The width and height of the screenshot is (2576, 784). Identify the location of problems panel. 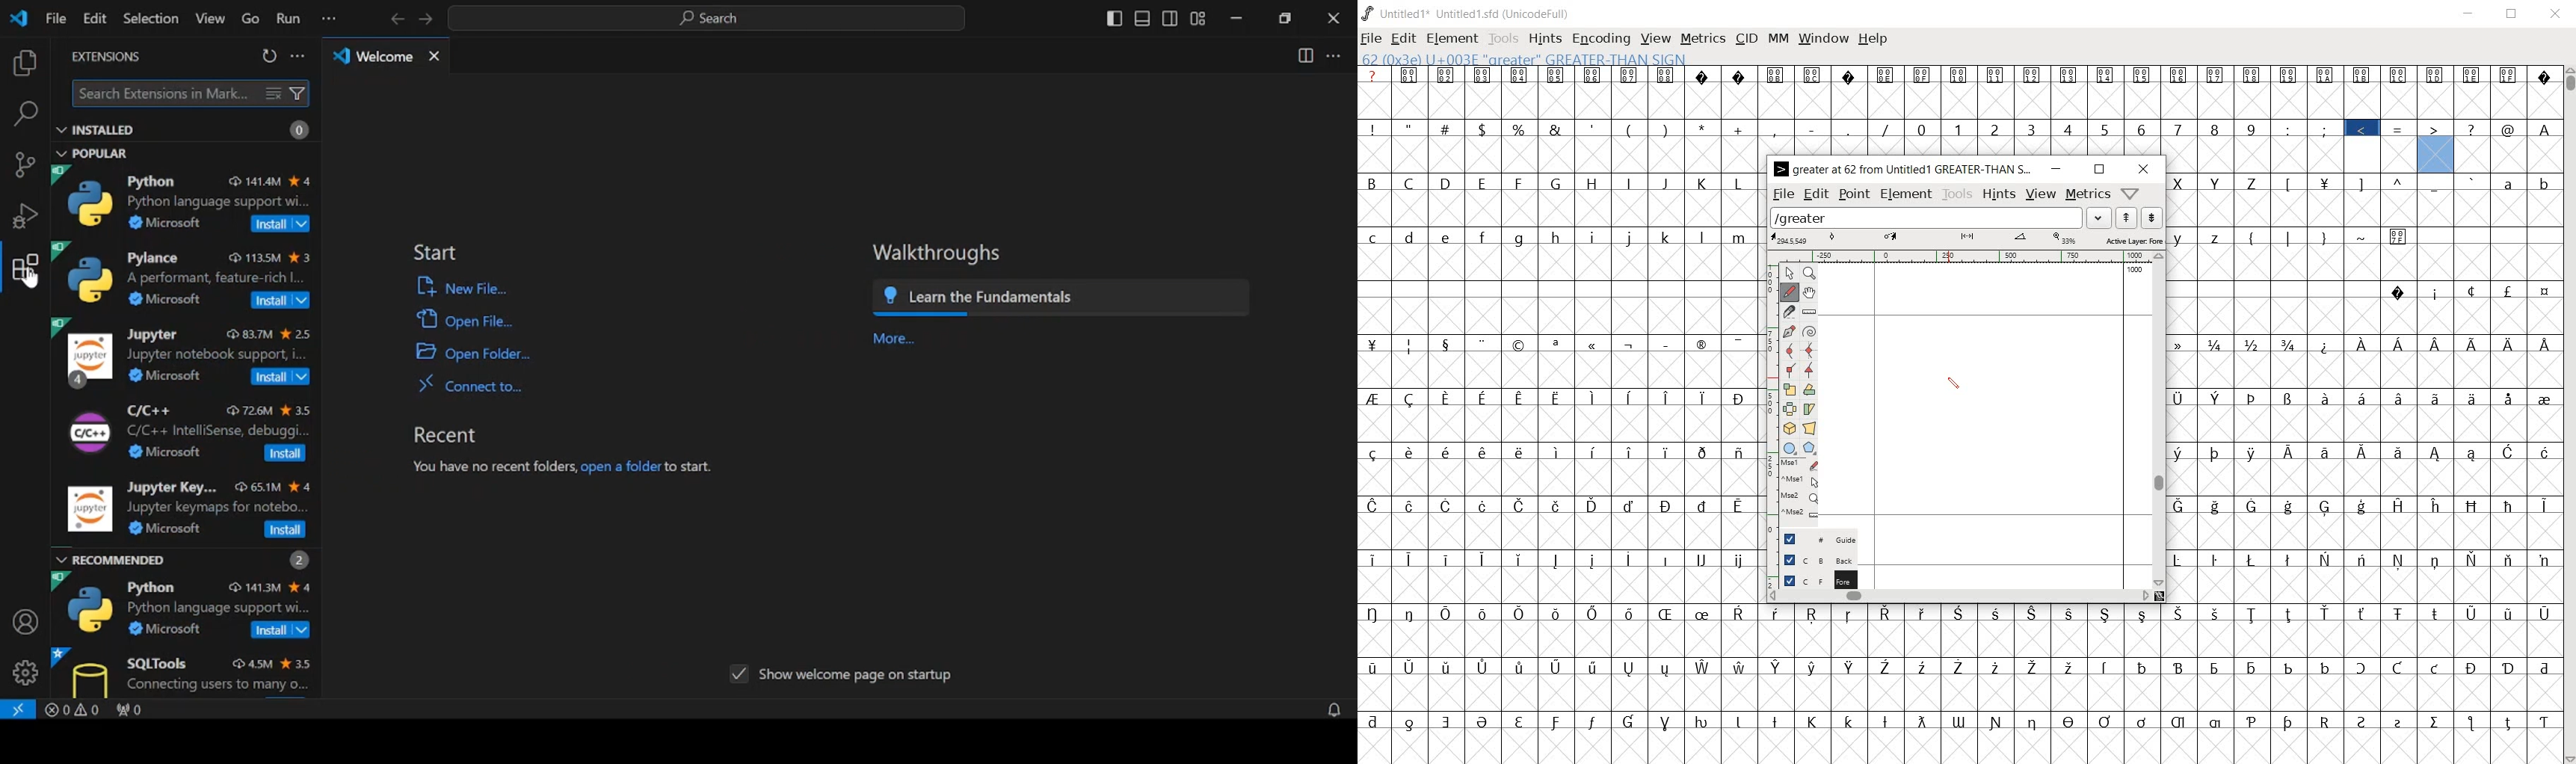
(76, 712).